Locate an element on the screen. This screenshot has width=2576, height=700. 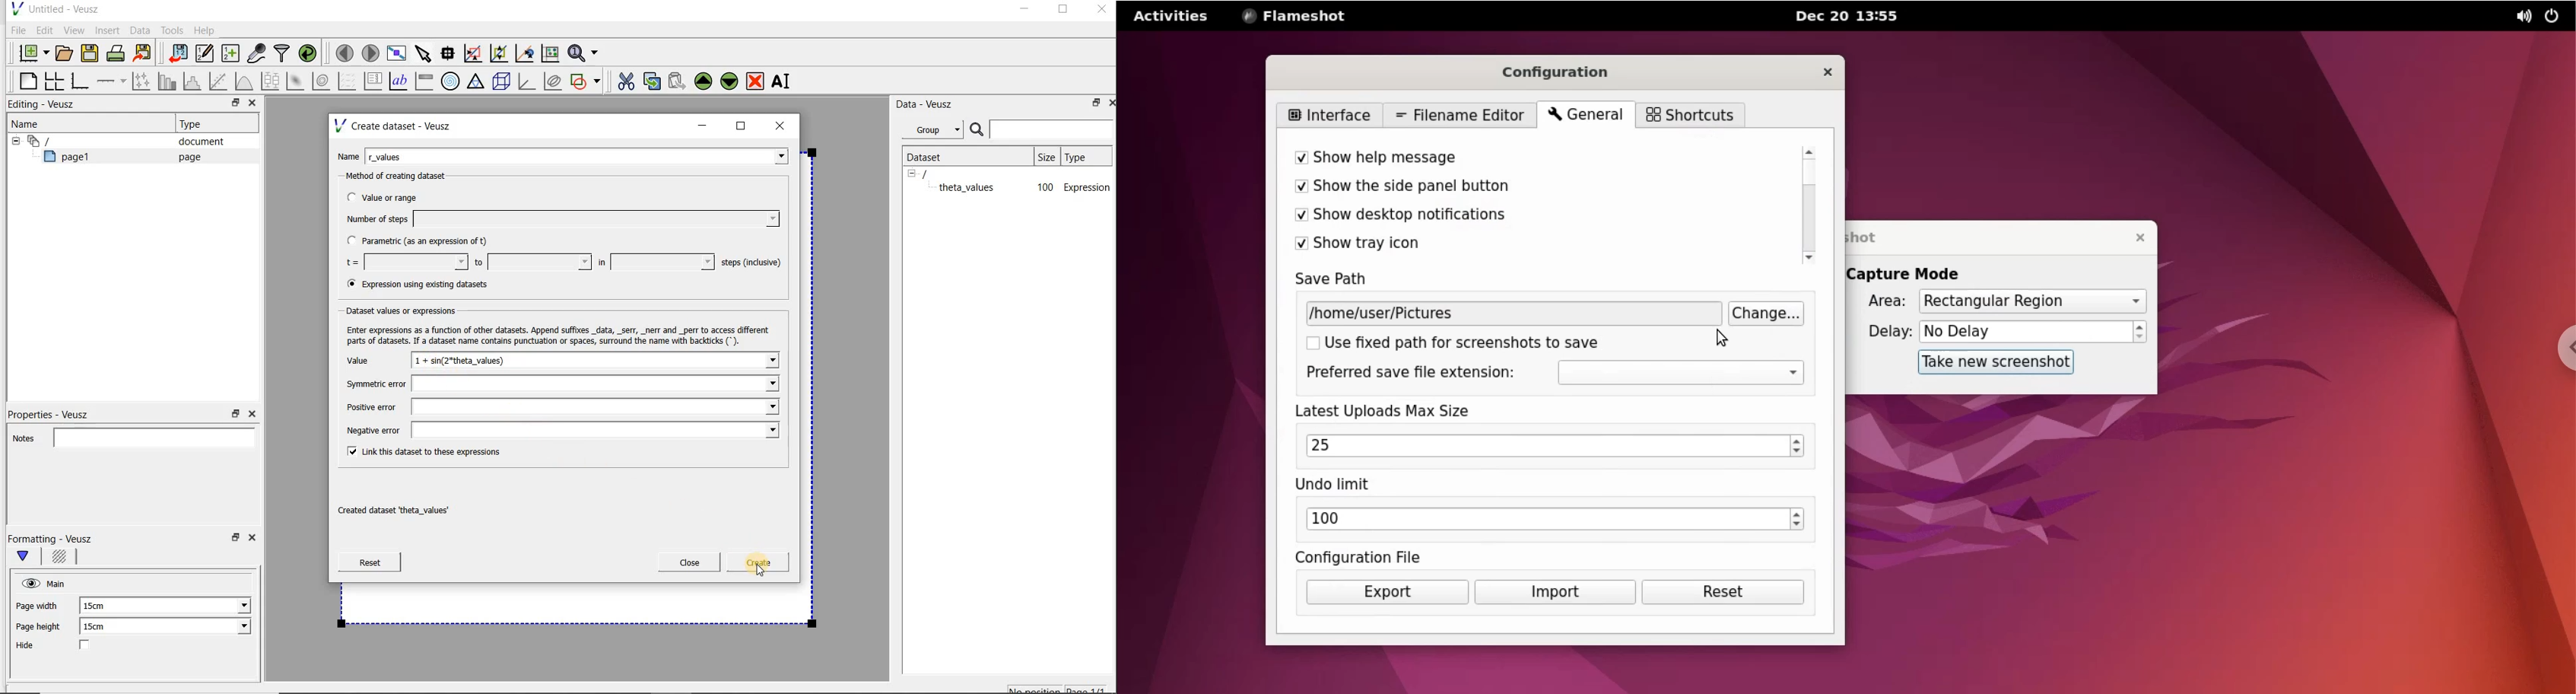
Close is located at coordinates (690, 562).